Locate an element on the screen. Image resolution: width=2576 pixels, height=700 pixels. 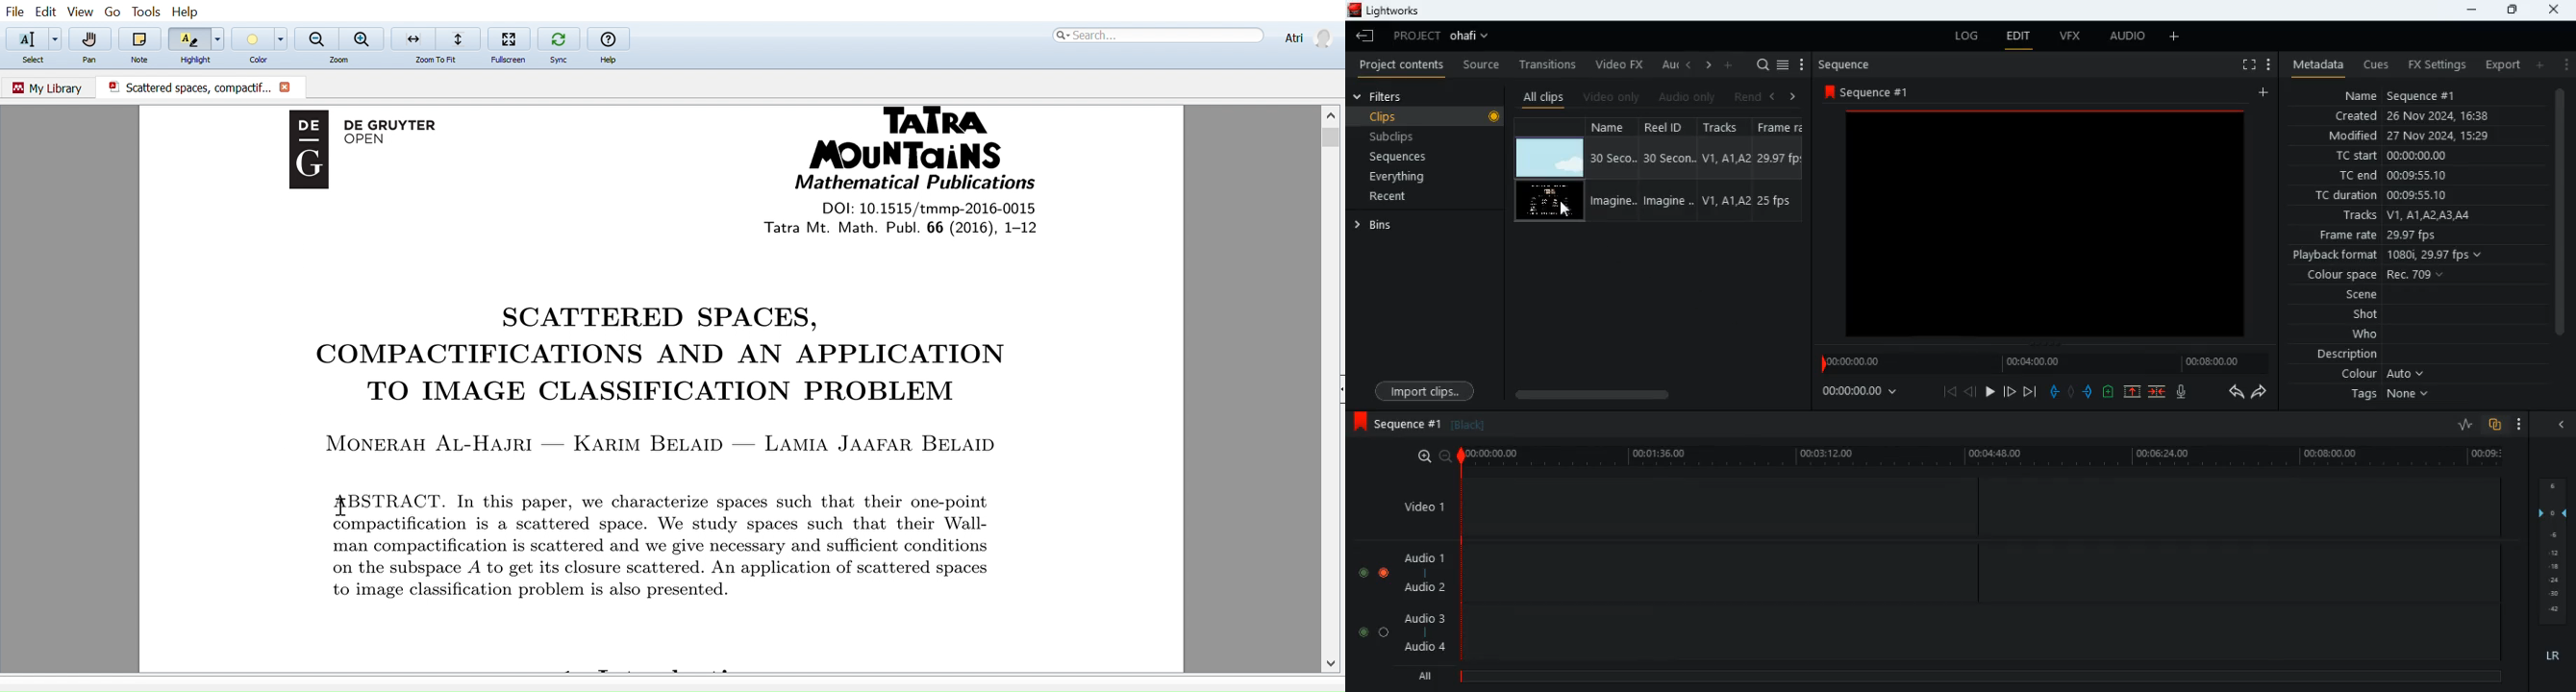
Note is located at coordinates (142, 58).